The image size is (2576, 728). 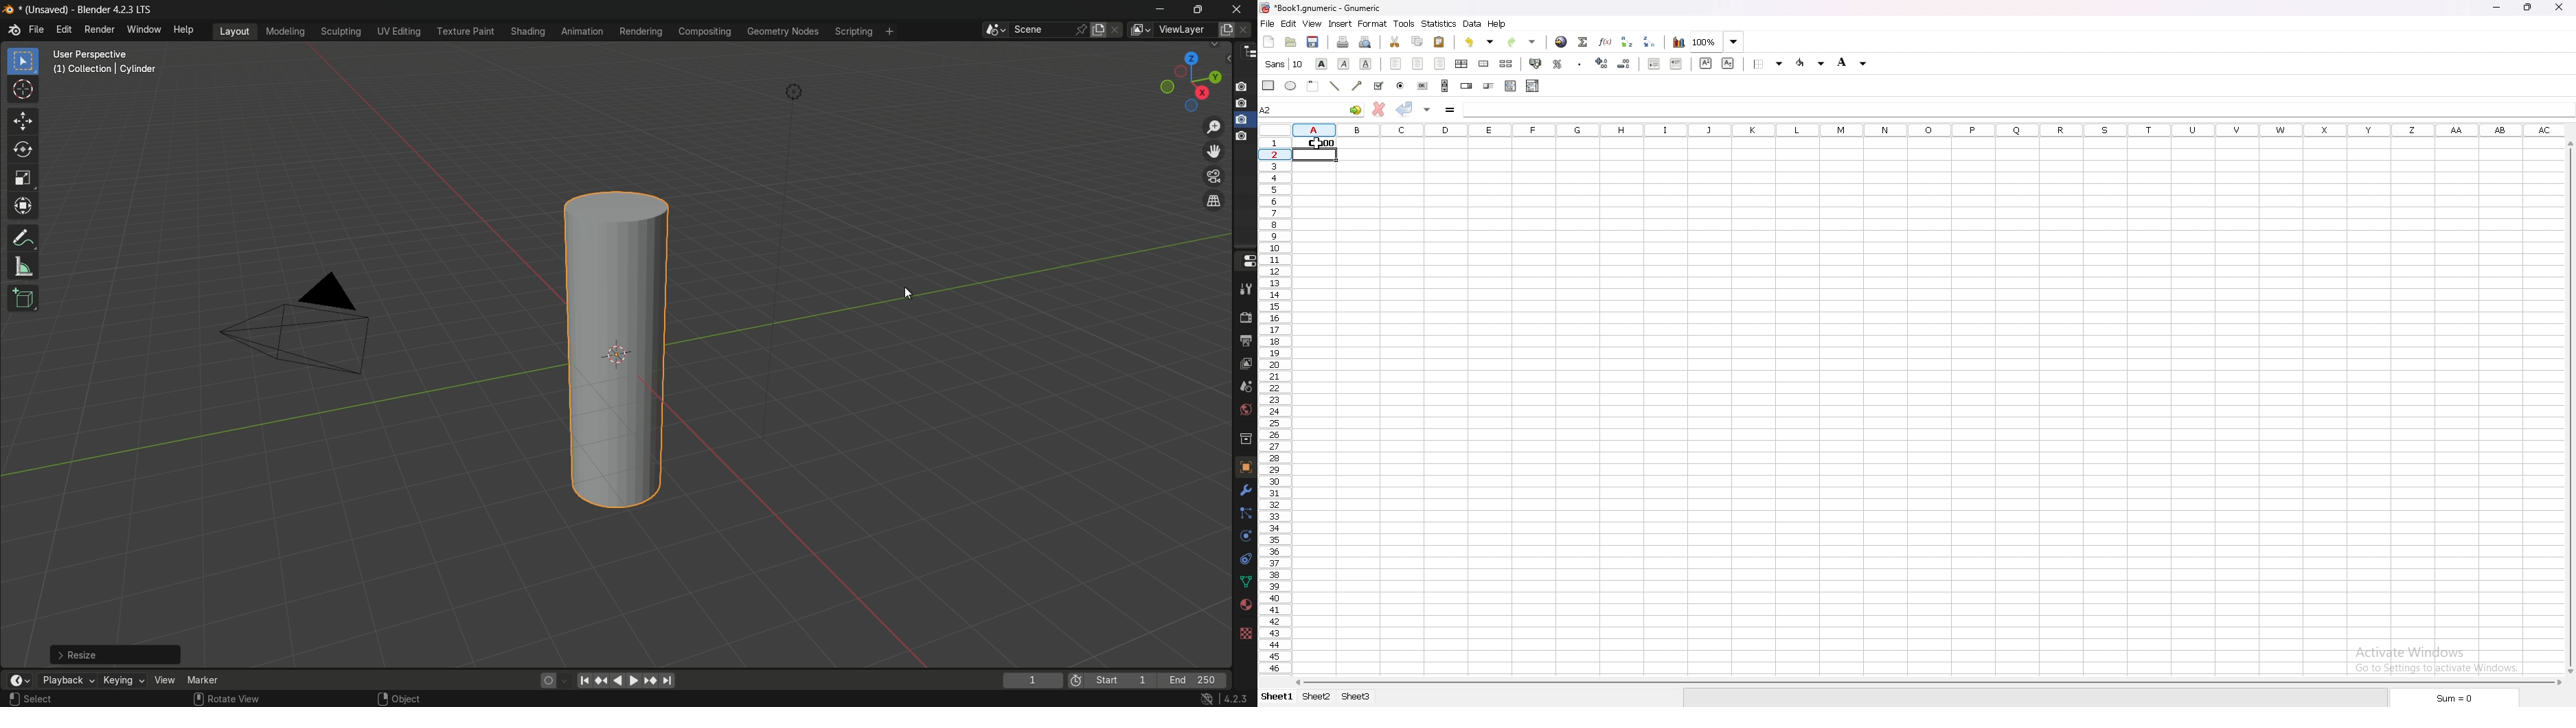 What do you see at coordinates (1679, 43) in the screenshot?
I see `chart` at bounding box center [1679, 43].